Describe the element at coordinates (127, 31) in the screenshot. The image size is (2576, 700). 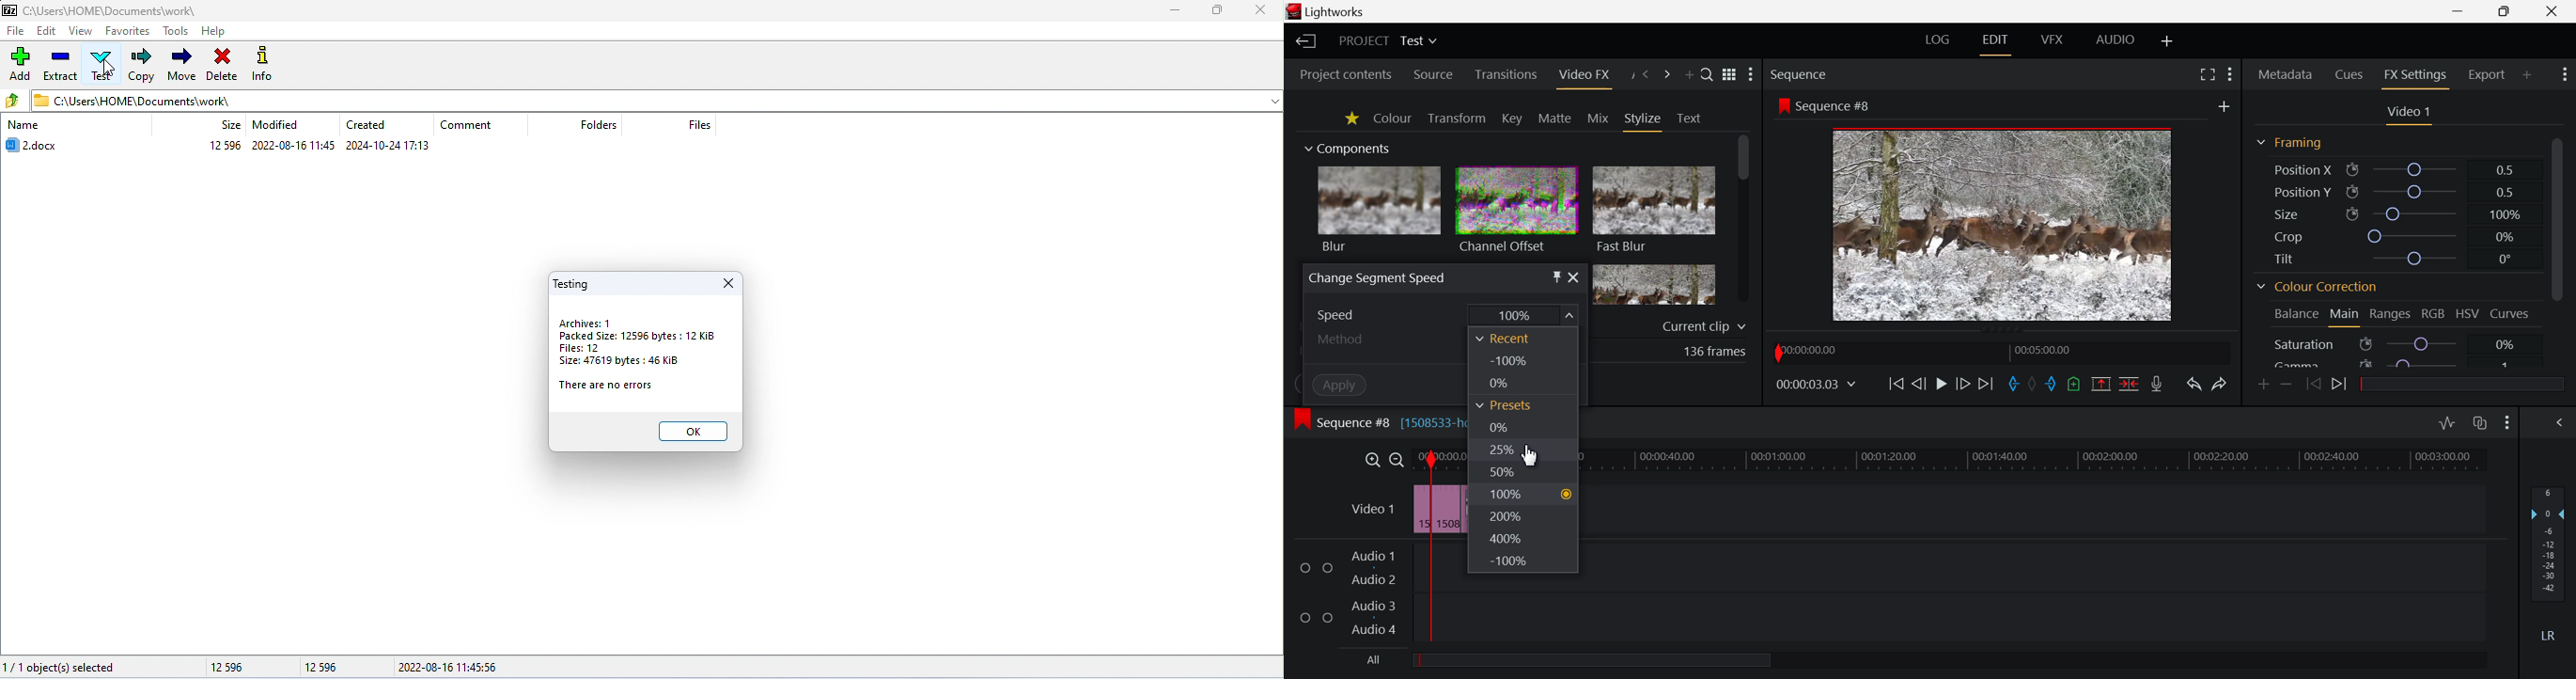
I see `favorite` at that location.